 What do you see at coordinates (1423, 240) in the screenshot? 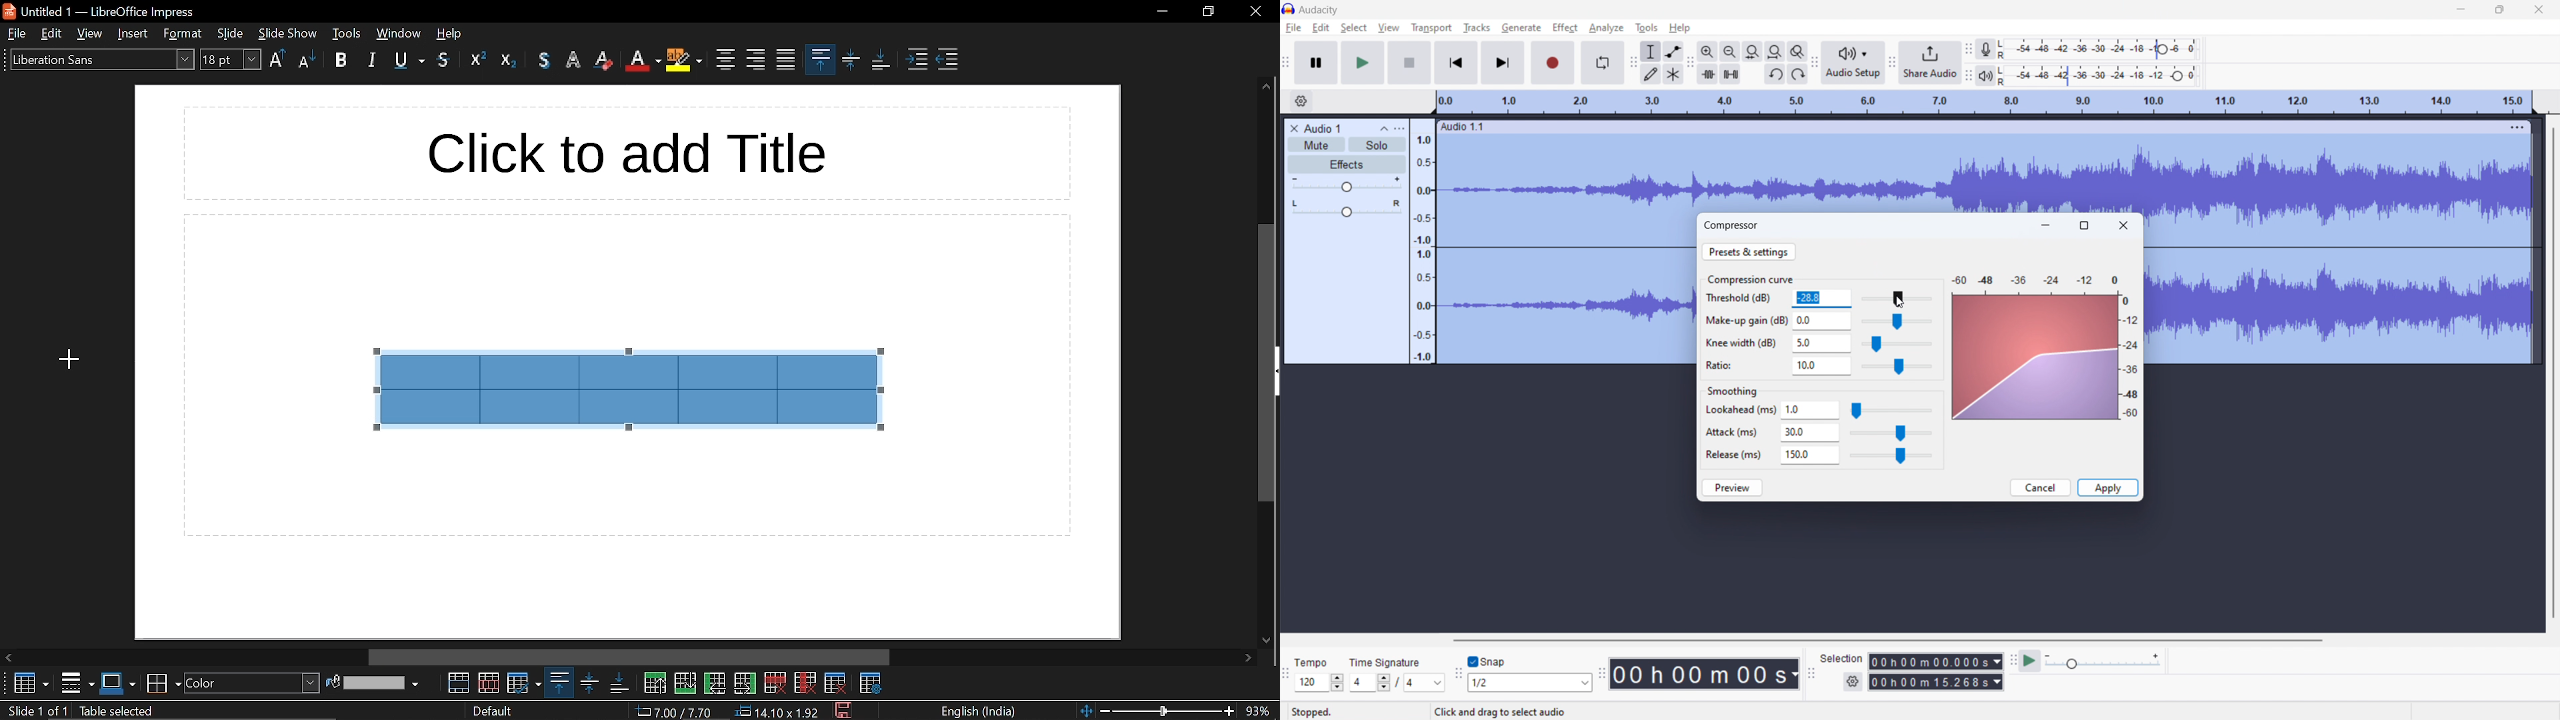
I see `amplitude` at bounding box center [1423, 240].